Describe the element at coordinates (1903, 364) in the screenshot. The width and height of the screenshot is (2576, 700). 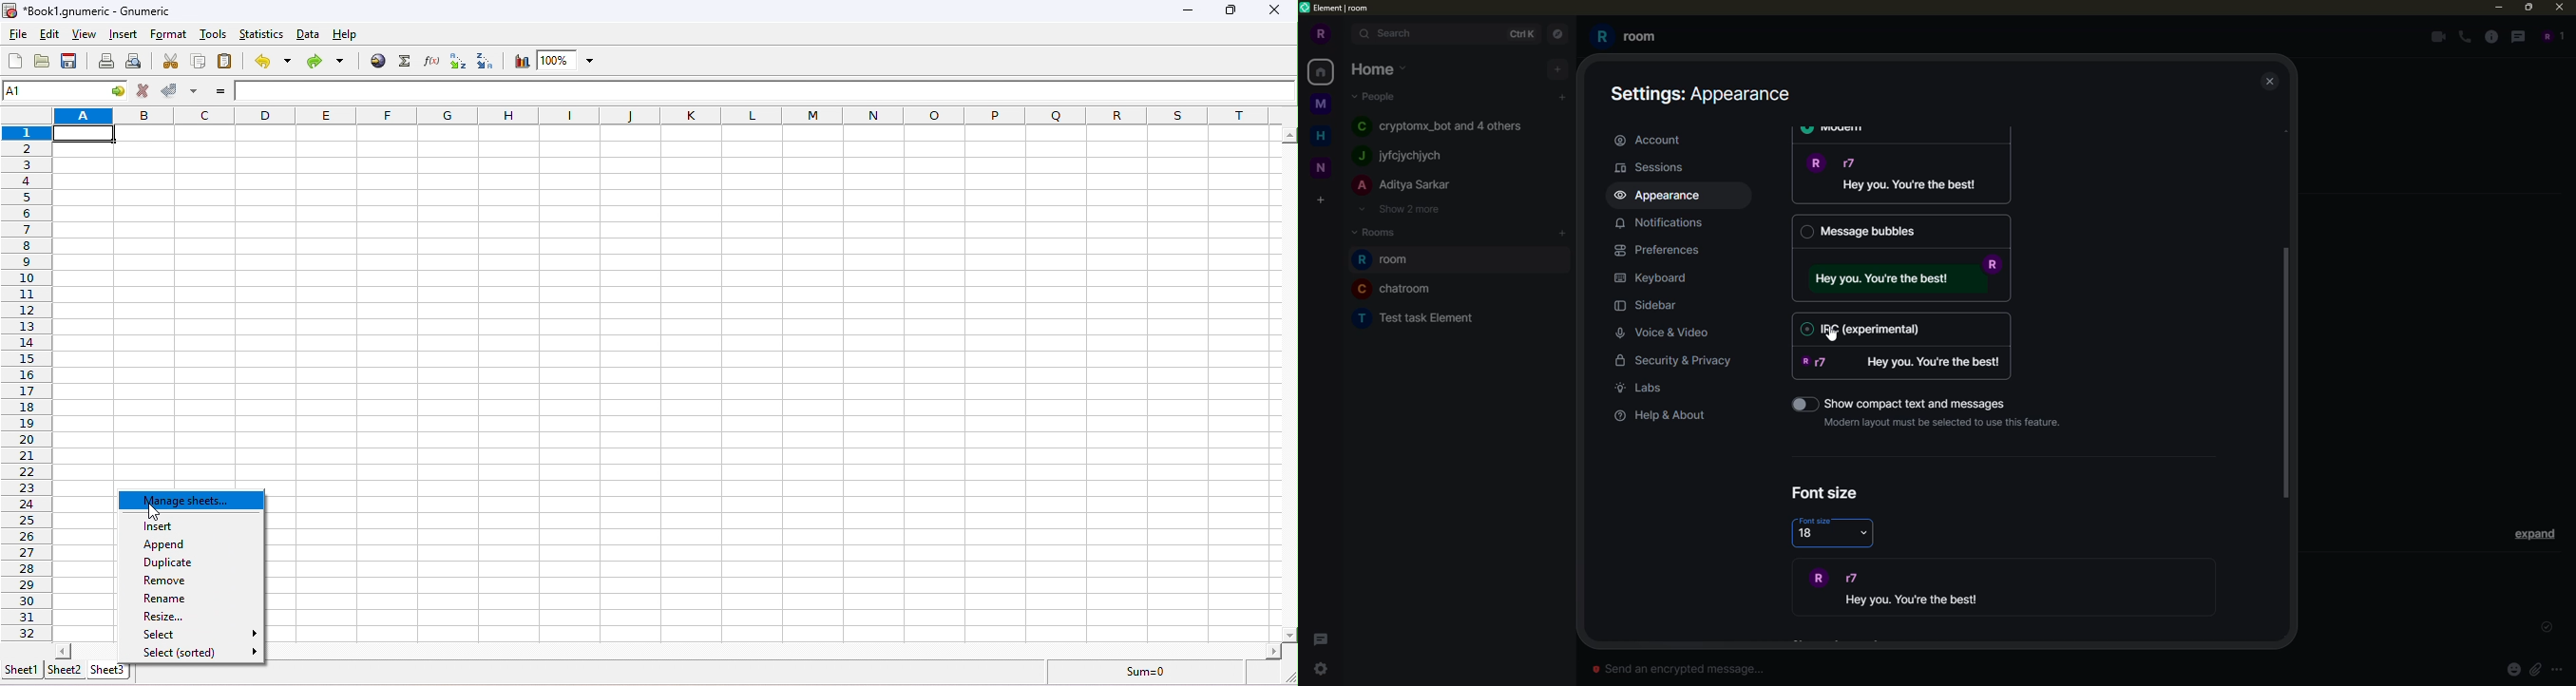
I see `message` at that location.